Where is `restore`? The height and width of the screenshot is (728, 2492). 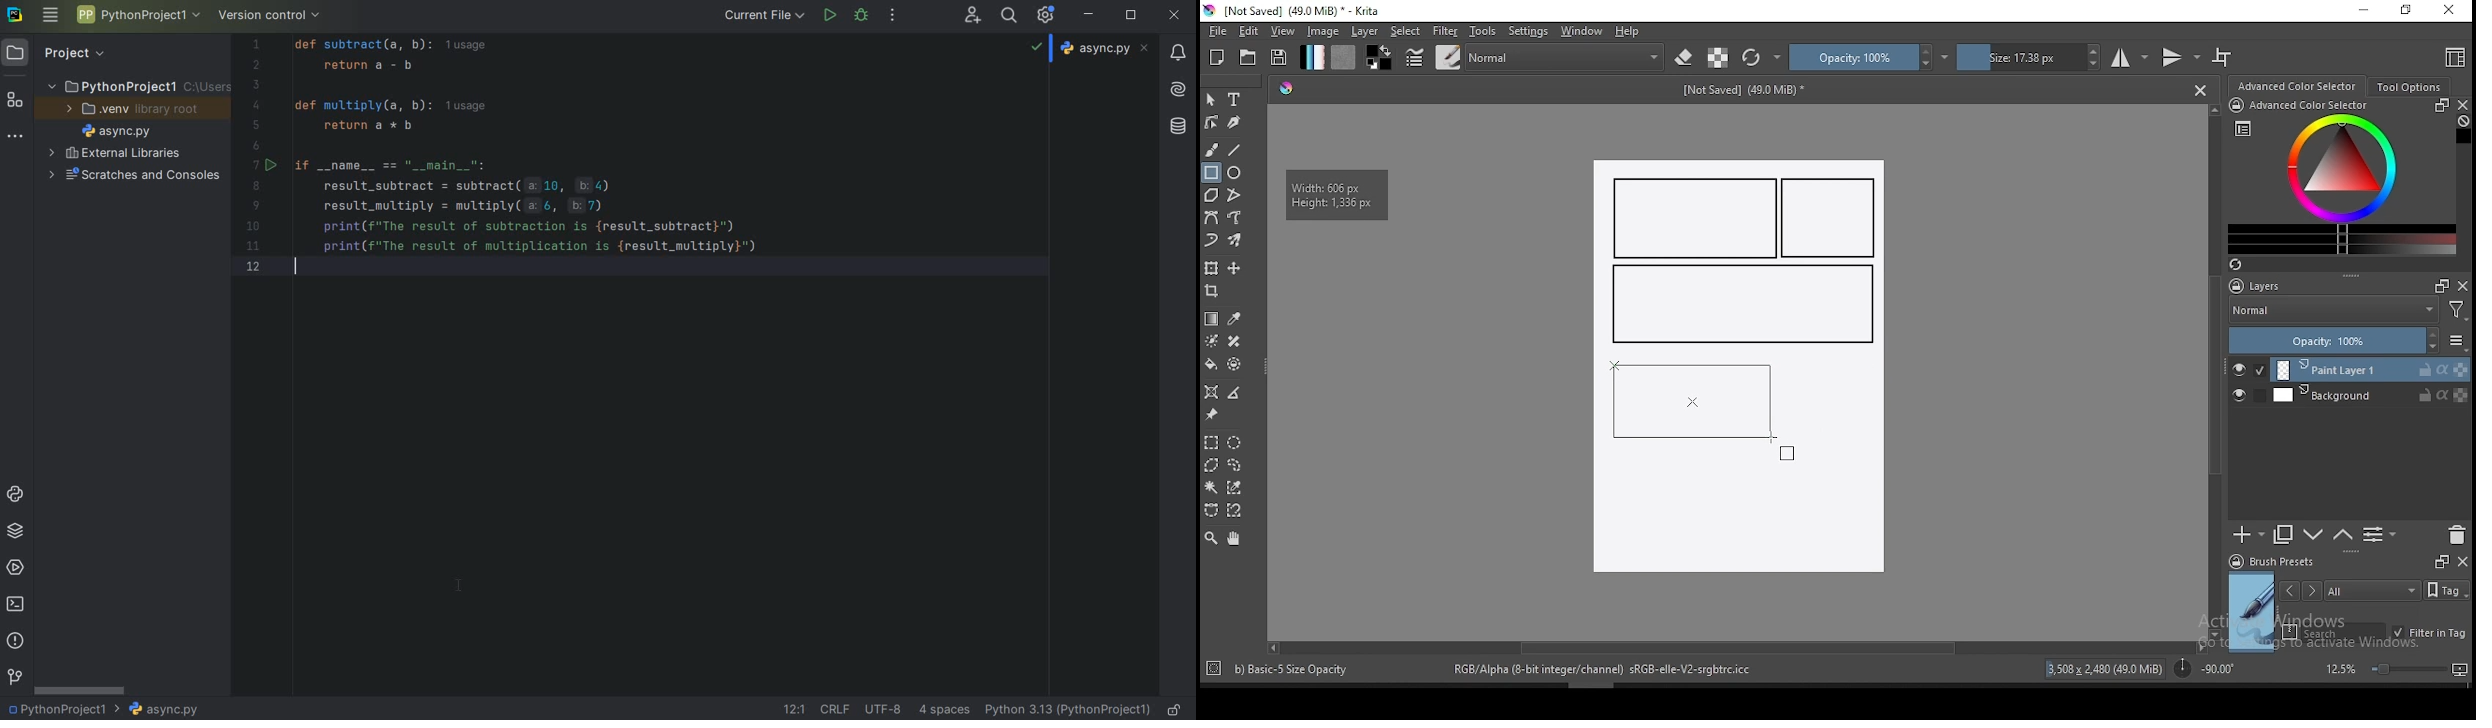
restore is located at coordinates (2410, 11).